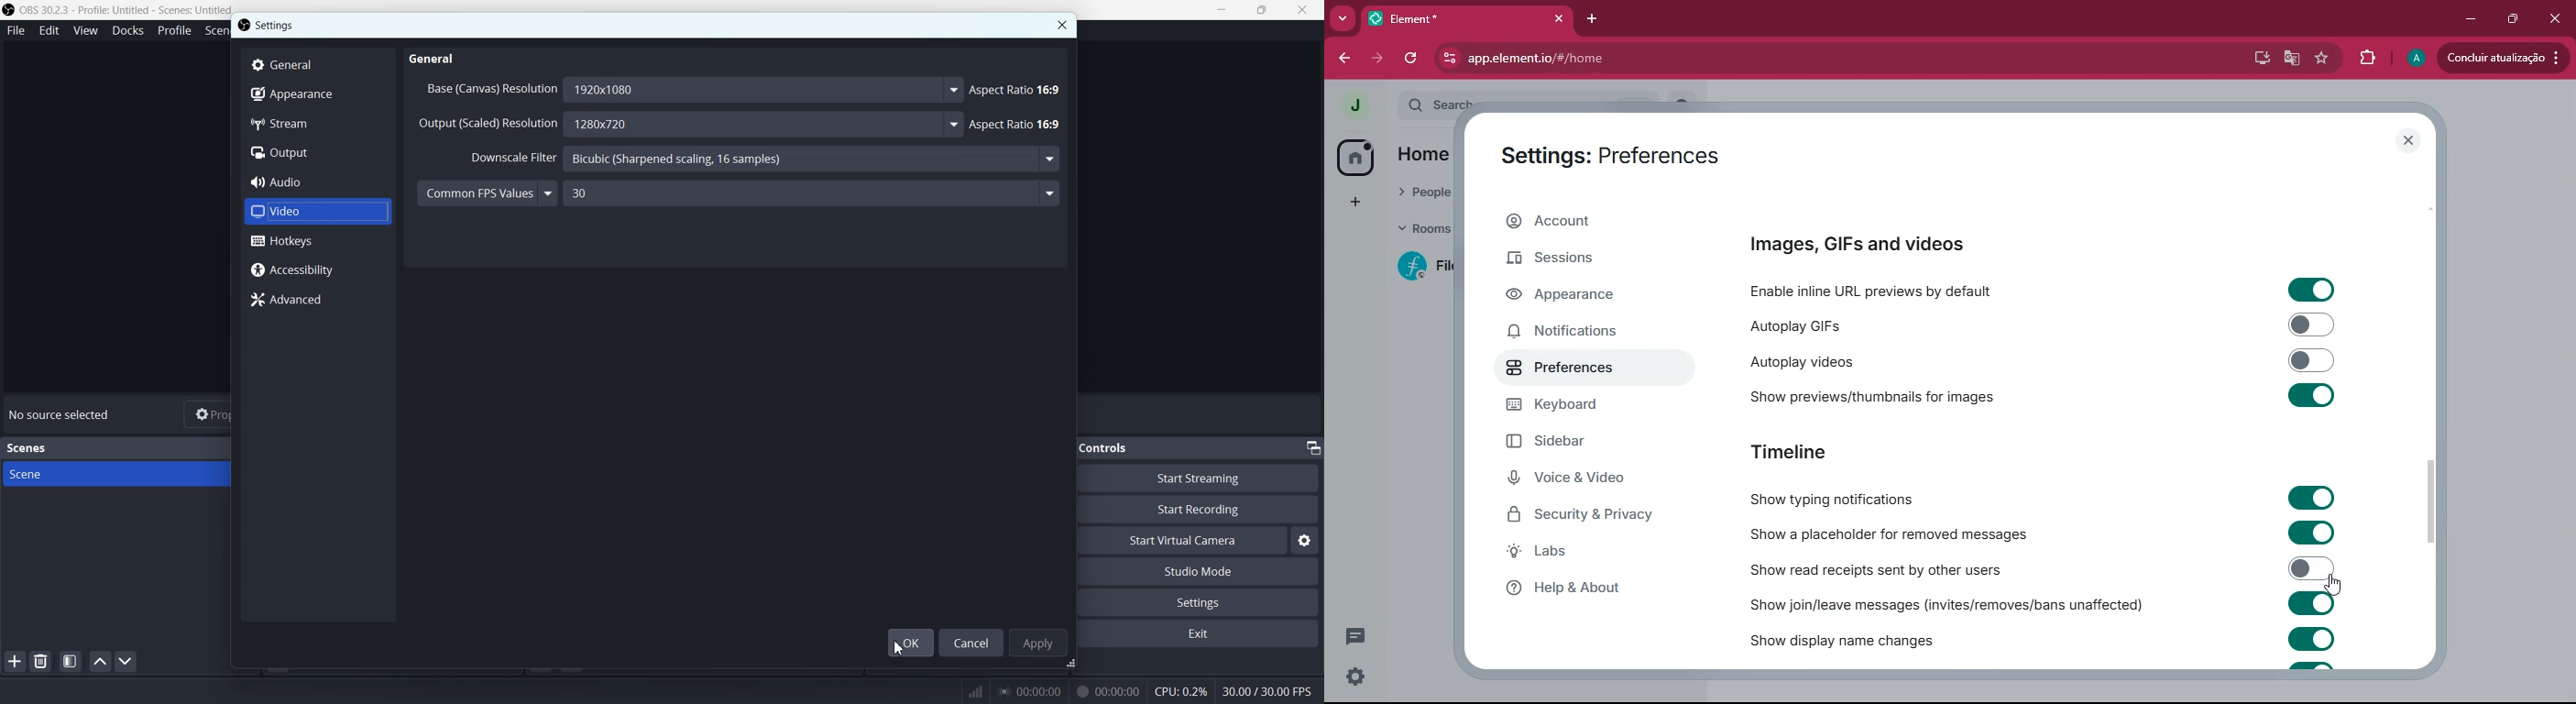 Image resolution: width=2576 pixels, height=728 pixels. I want to click on Output, so click(317, 153).